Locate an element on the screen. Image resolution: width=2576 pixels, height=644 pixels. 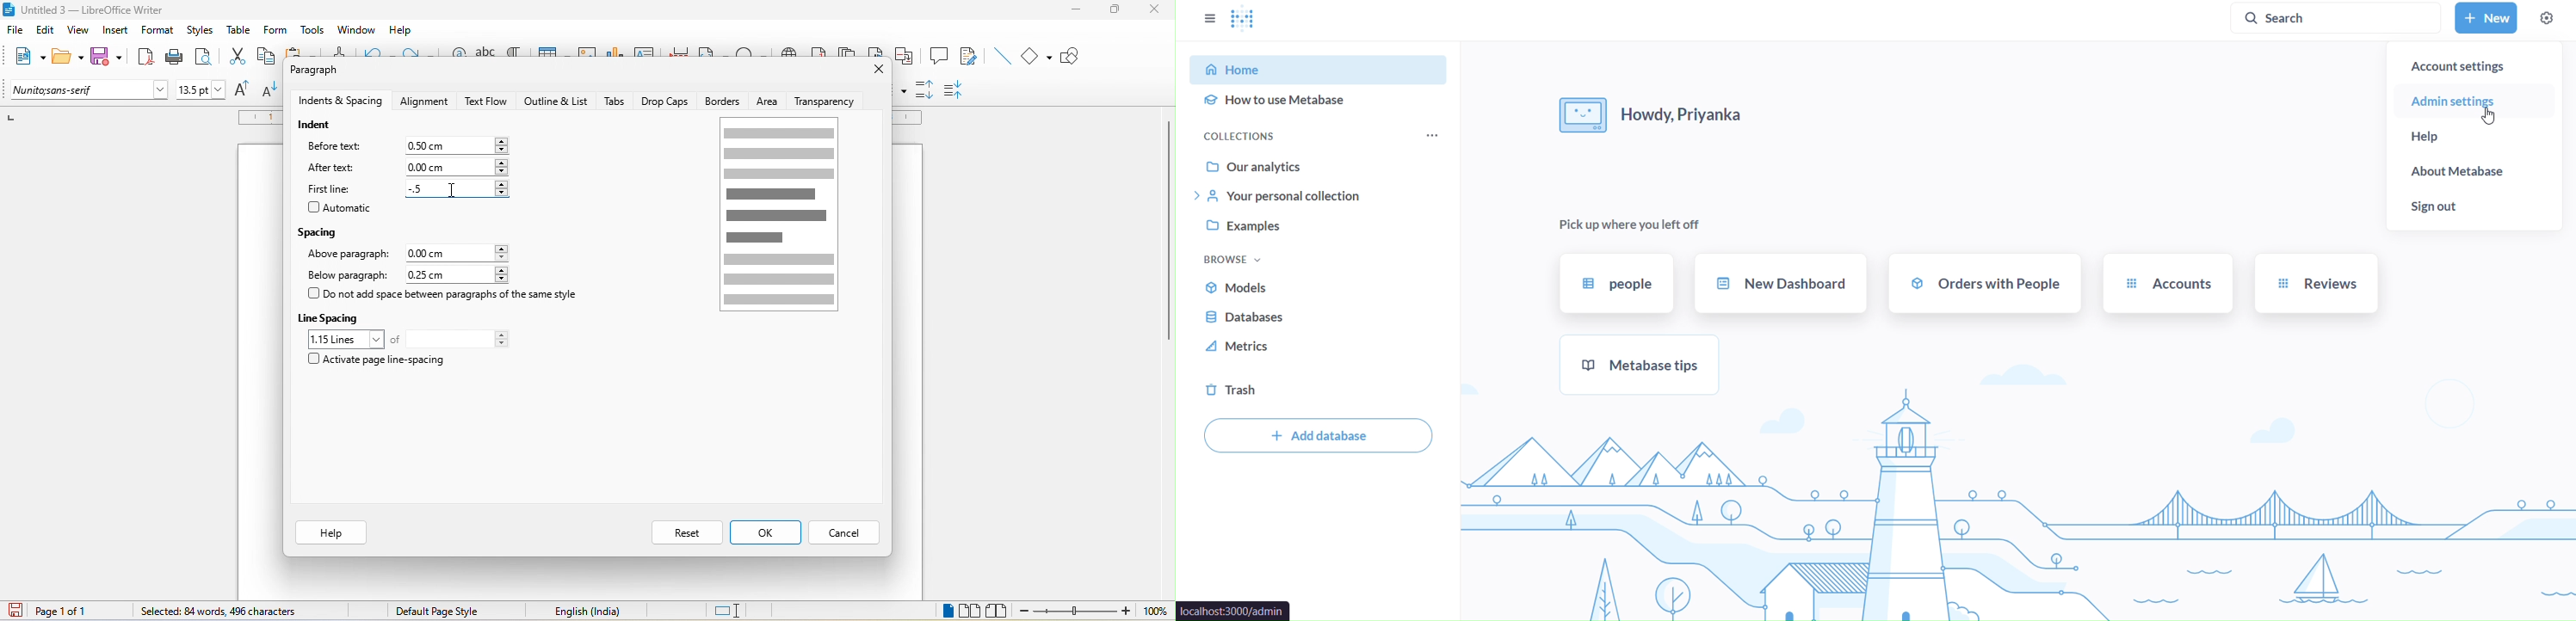
help is located at coordinates (2473, 136).